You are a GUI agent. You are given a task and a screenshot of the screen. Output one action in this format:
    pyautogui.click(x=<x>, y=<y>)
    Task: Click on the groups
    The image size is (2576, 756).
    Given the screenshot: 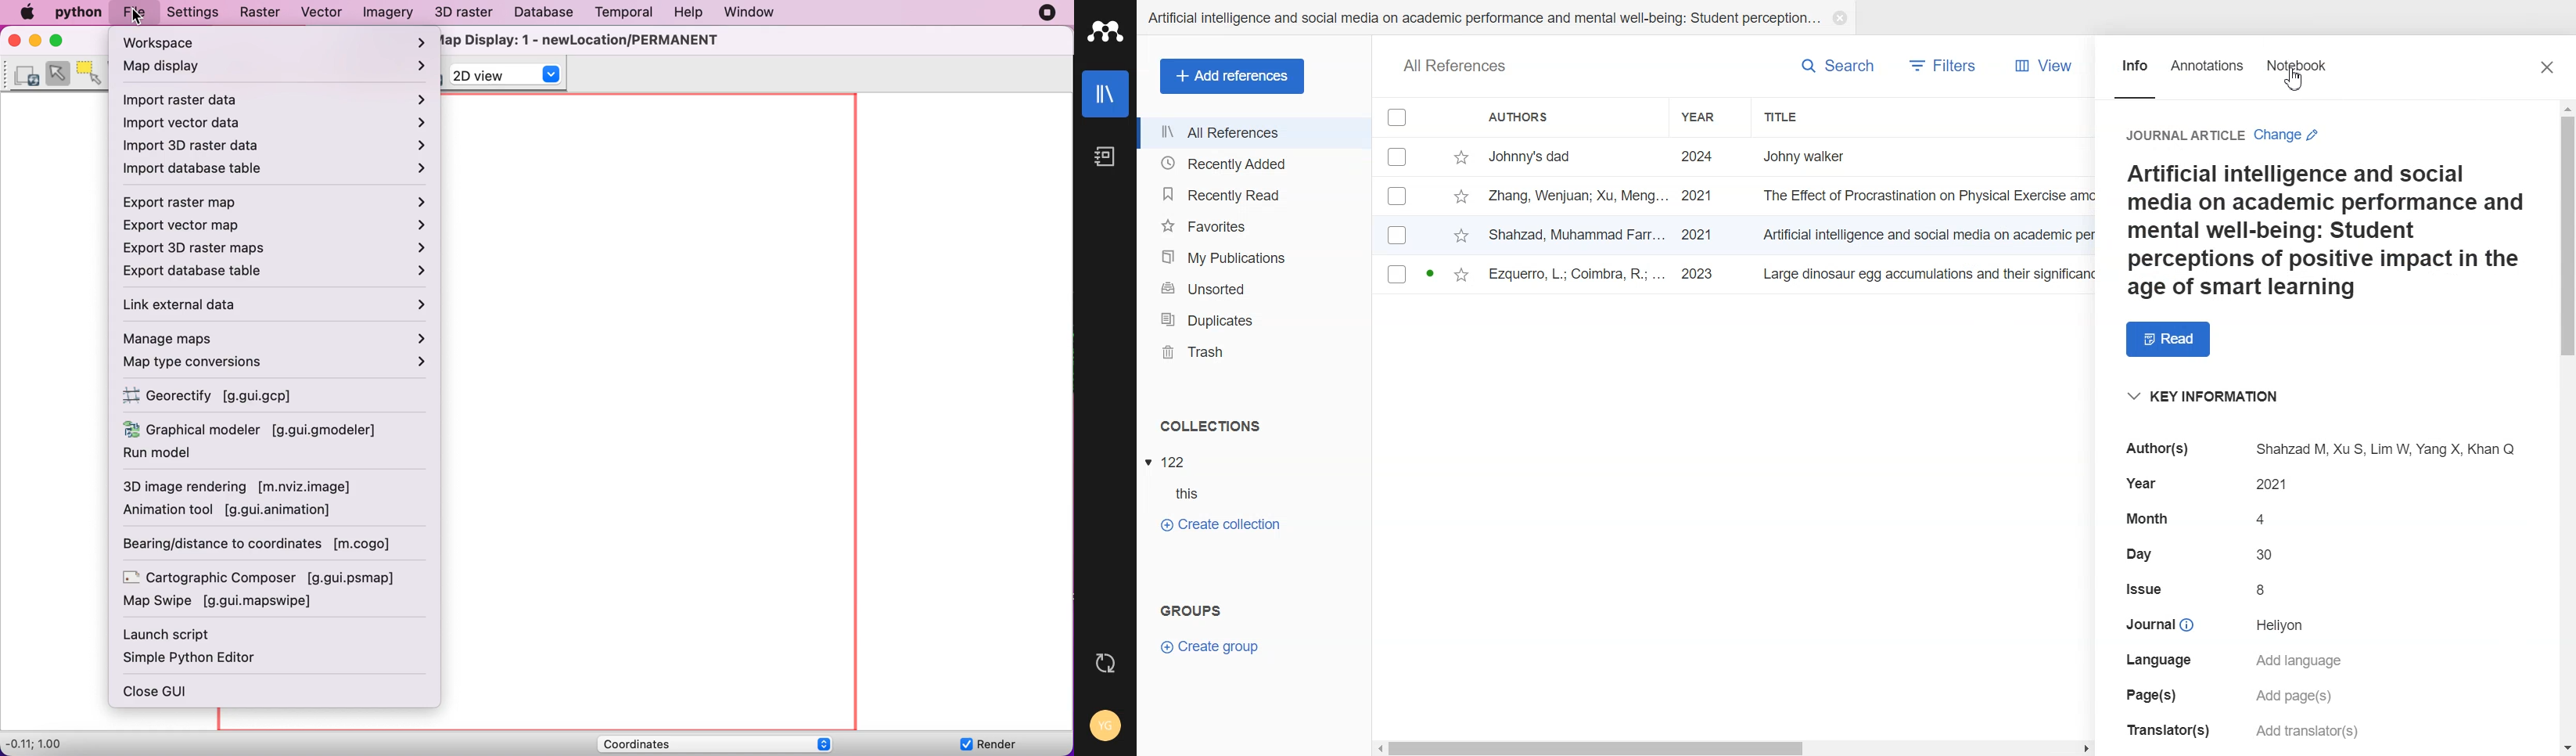 What is the action you would take?
    pyautogui.click(x=1192, y=608)
    